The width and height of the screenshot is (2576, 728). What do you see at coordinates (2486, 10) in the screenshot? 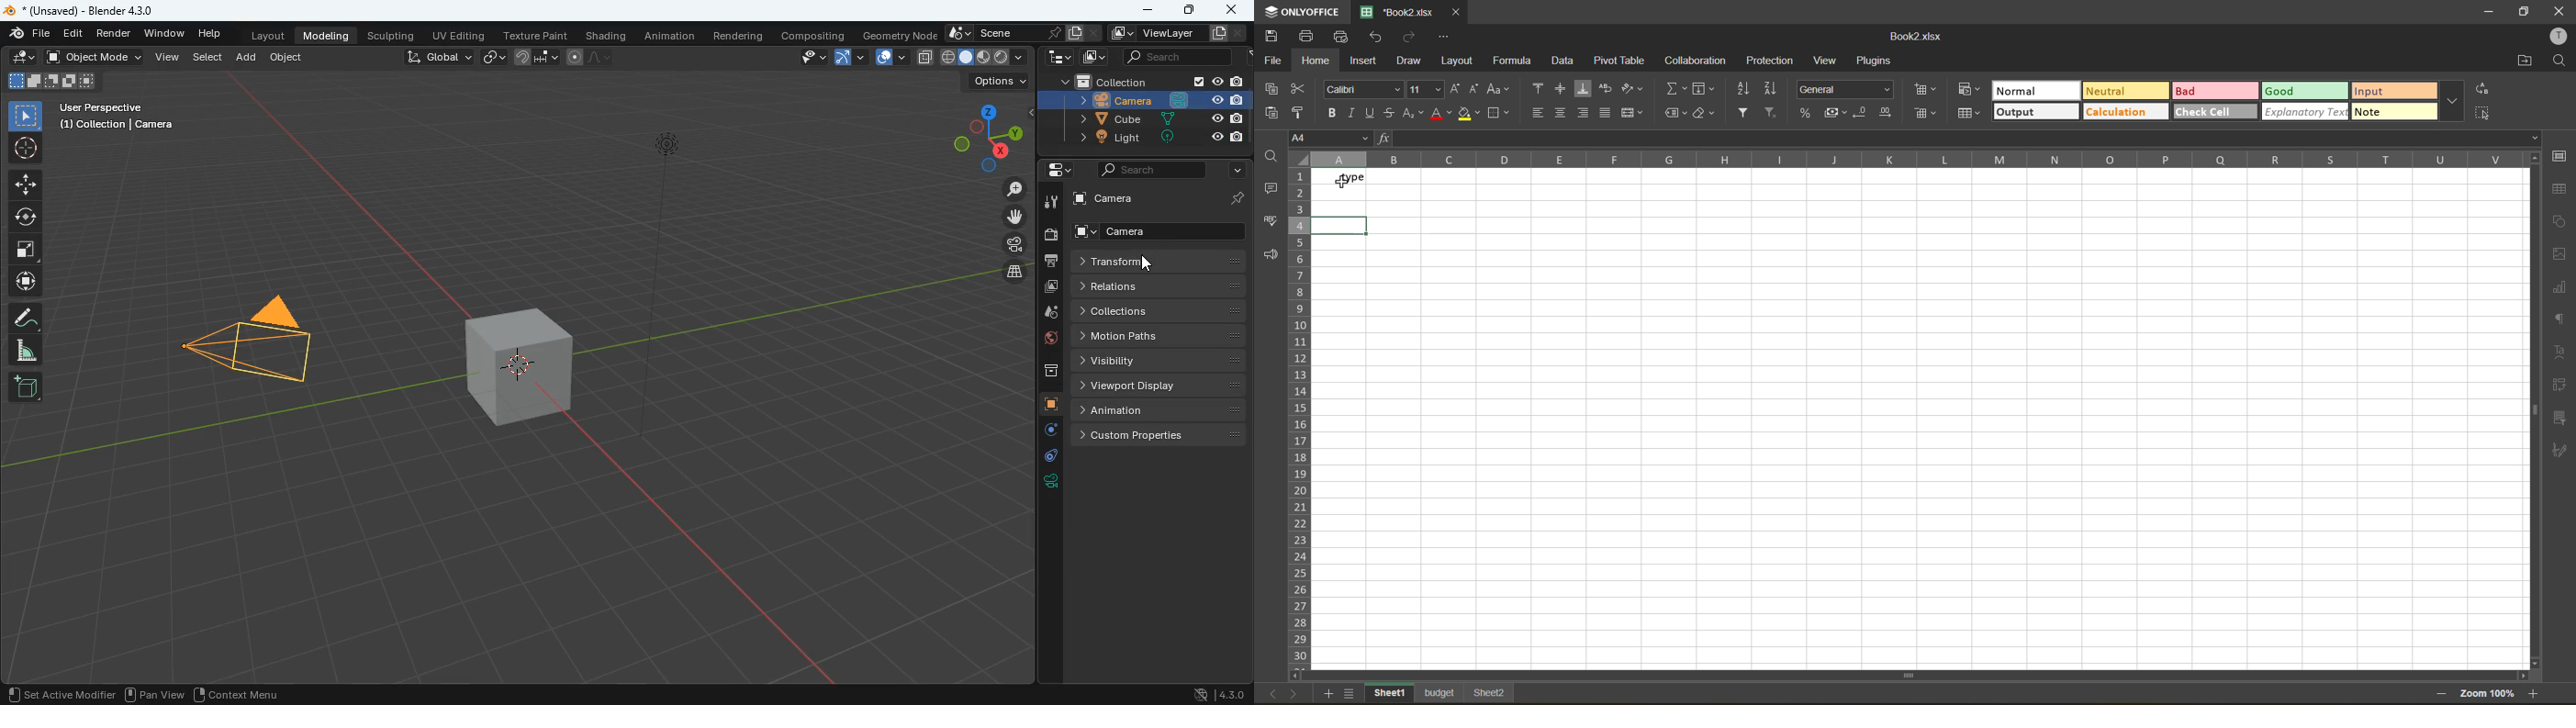
I see `minimize` at bounding box center [2486, 10].